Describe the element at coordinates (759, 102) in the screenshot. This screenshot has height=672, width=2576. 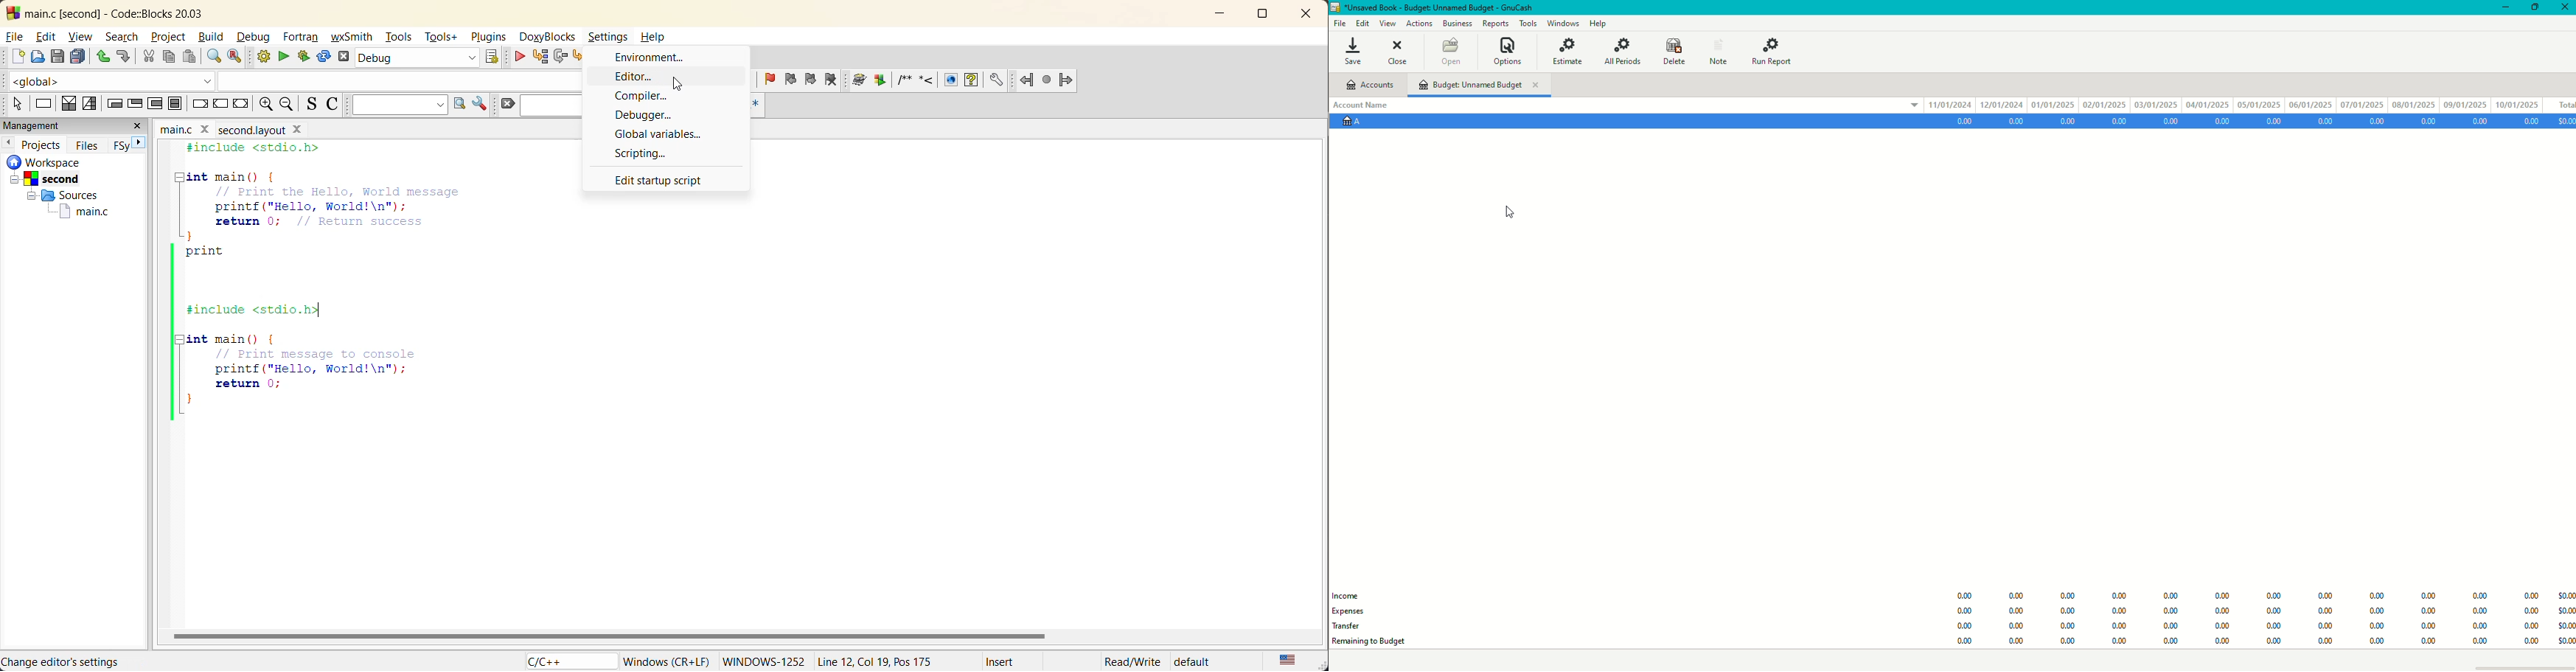
I see `use regex` at that location.